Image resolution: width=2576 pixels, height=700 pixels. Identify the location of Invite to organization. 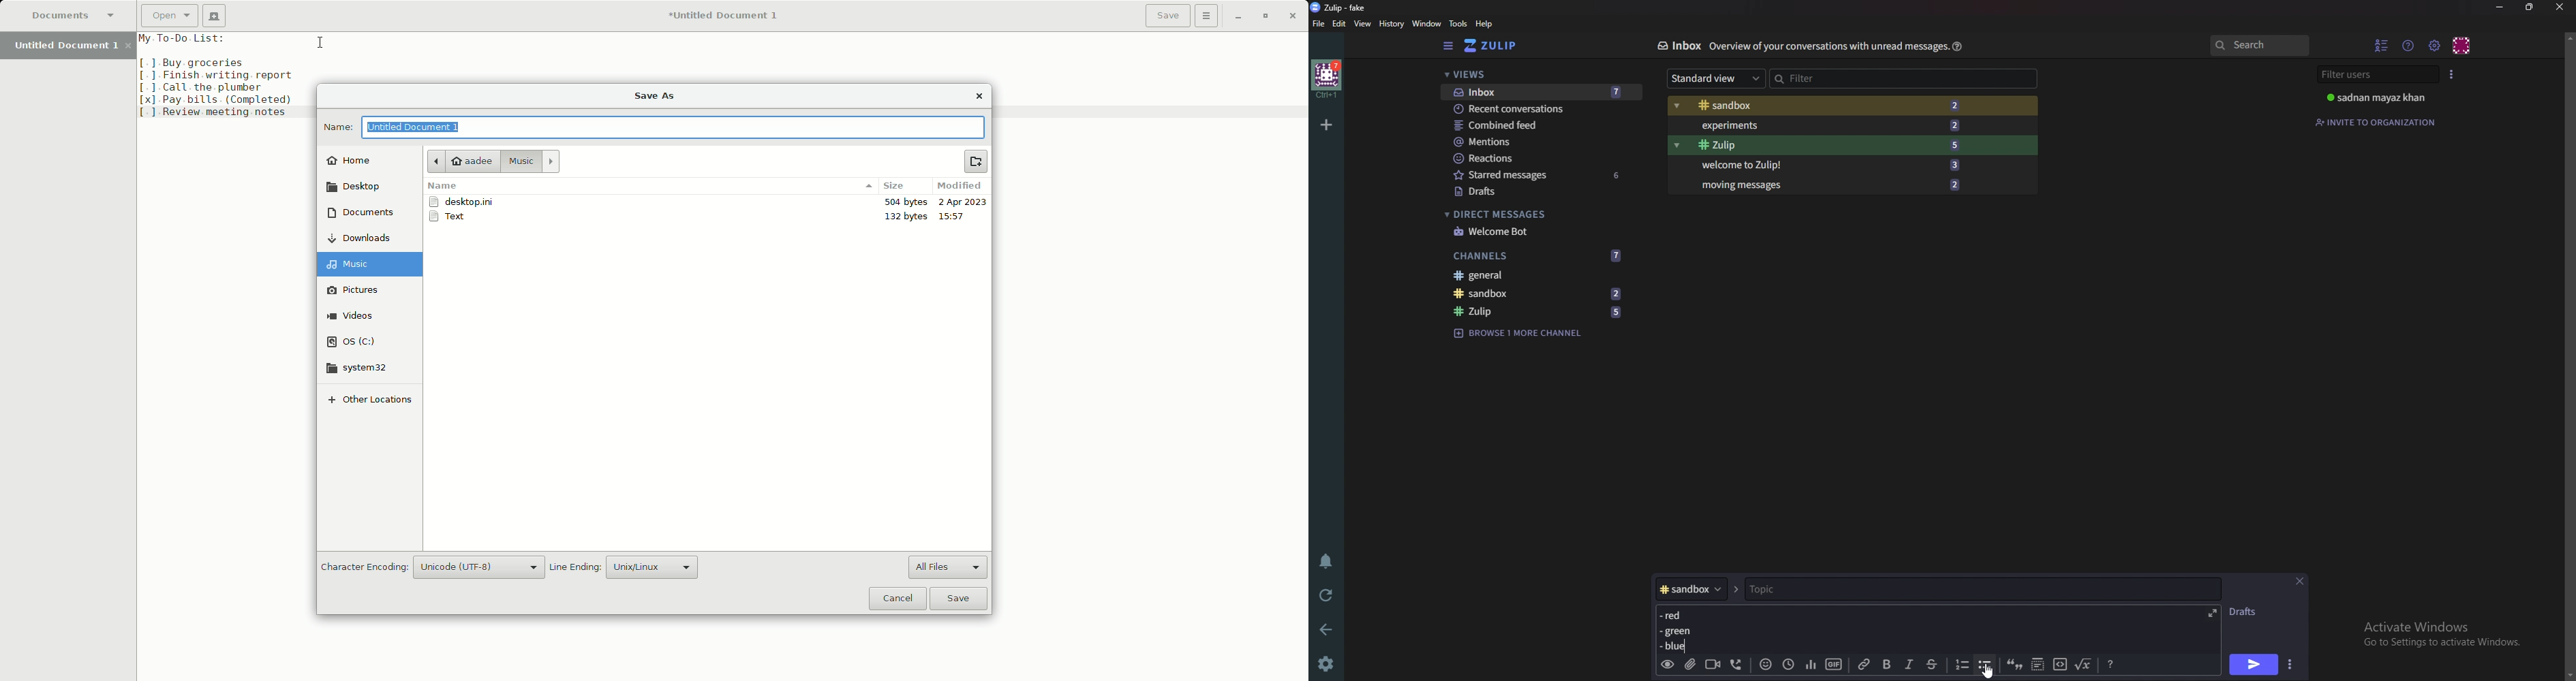
(2378, 122).